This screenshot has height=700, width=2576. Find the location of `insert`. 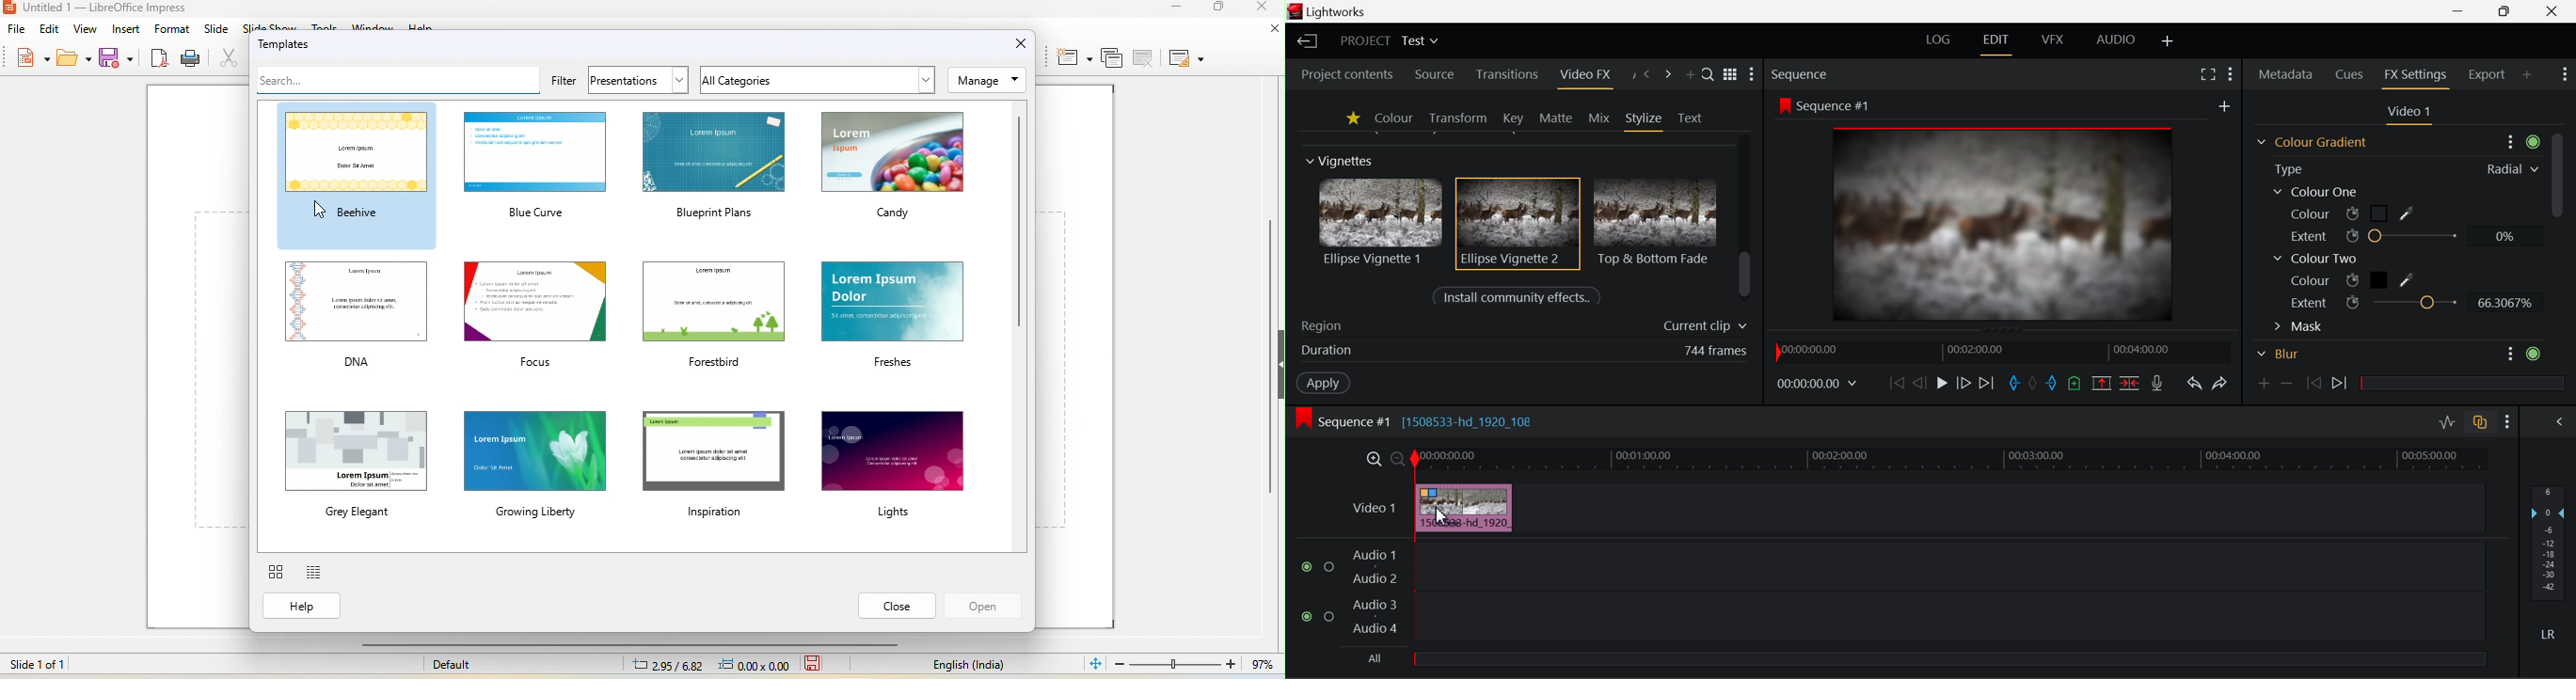

insert is located at coordinates (125, 28).